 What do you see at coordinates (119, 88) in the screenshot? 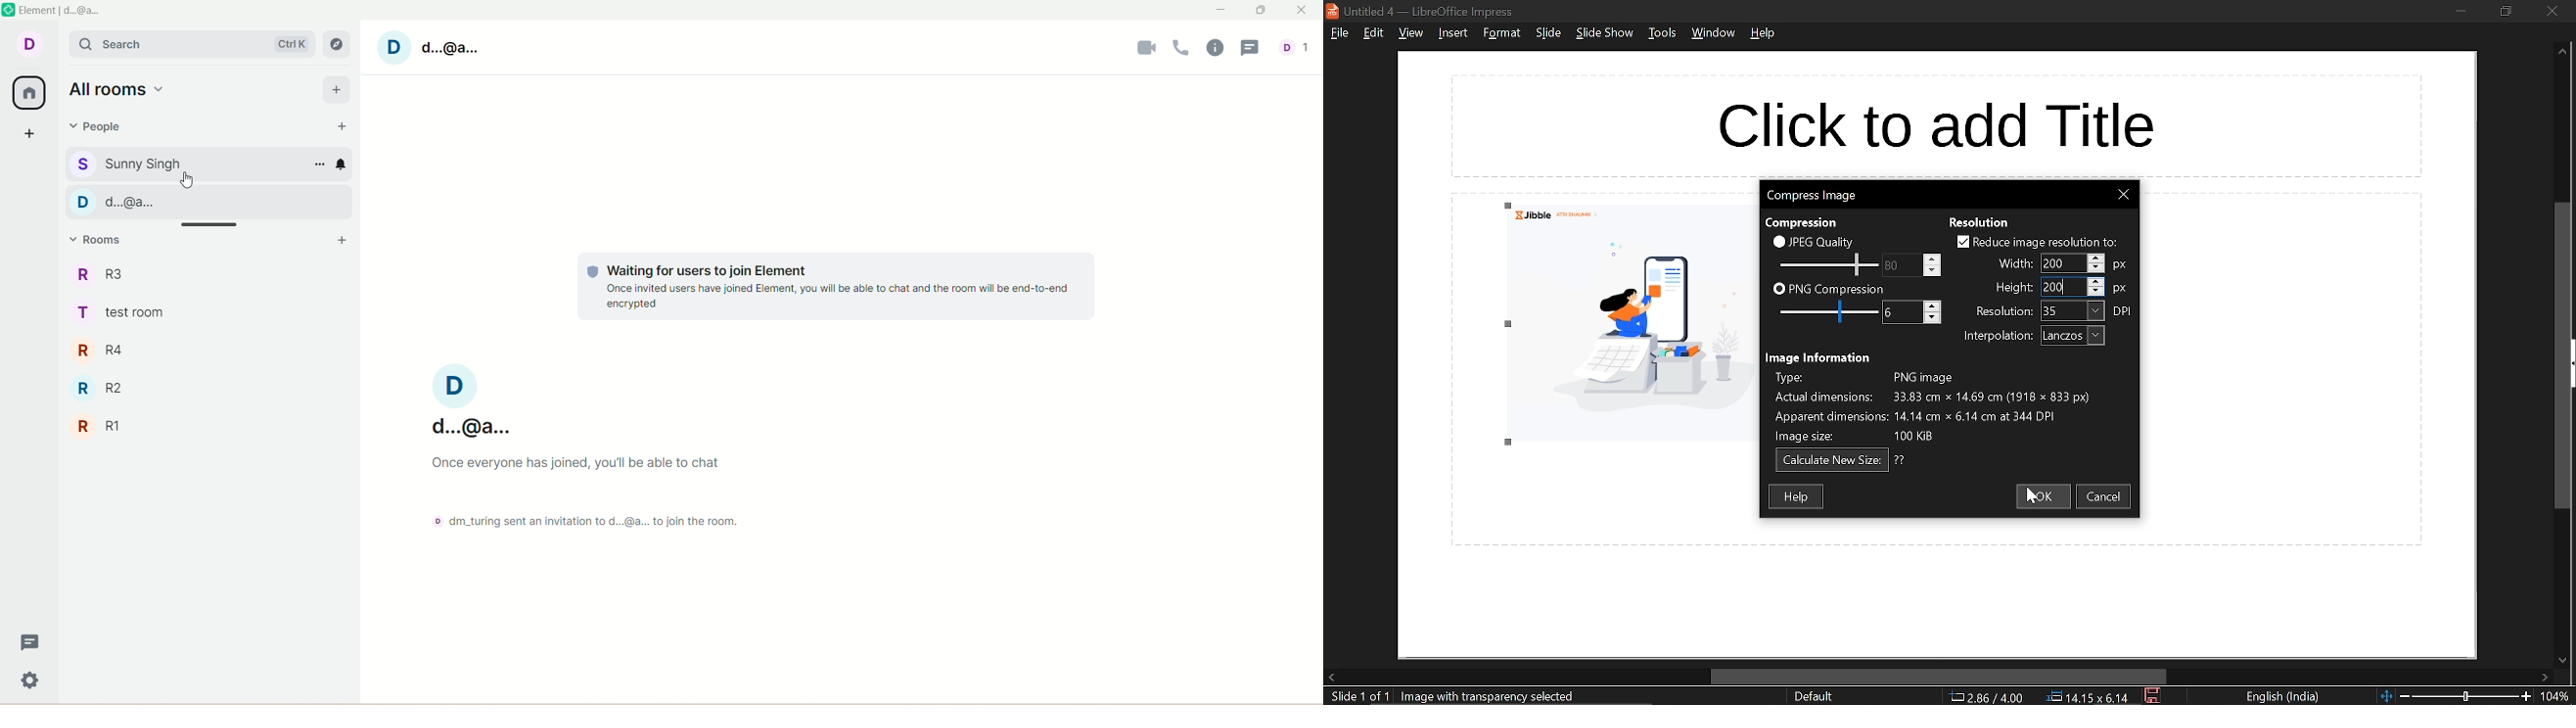
I see `all rooms` at bounding box center [119, 88].